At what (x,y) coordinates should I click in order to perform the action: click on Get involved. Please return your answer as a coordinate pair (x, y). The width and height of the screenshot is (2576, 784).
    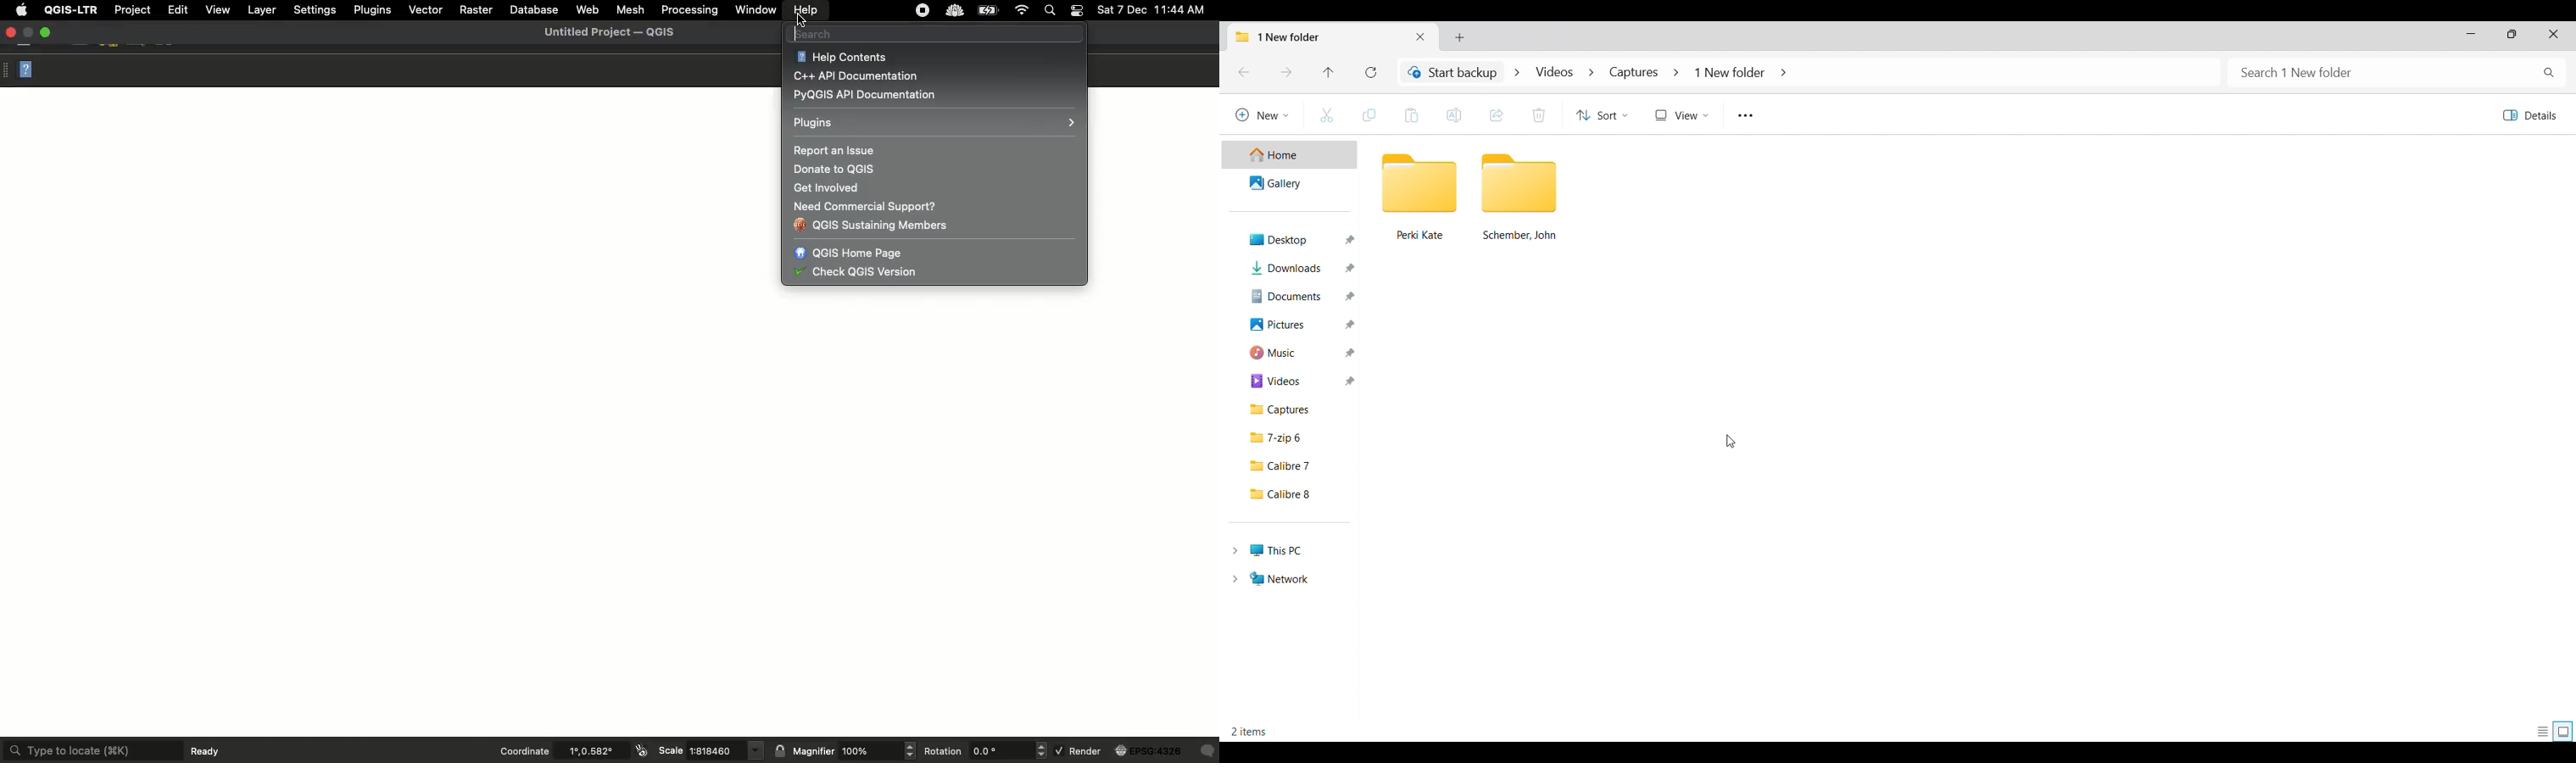
    Looking at the image, I should click on (826, 188).